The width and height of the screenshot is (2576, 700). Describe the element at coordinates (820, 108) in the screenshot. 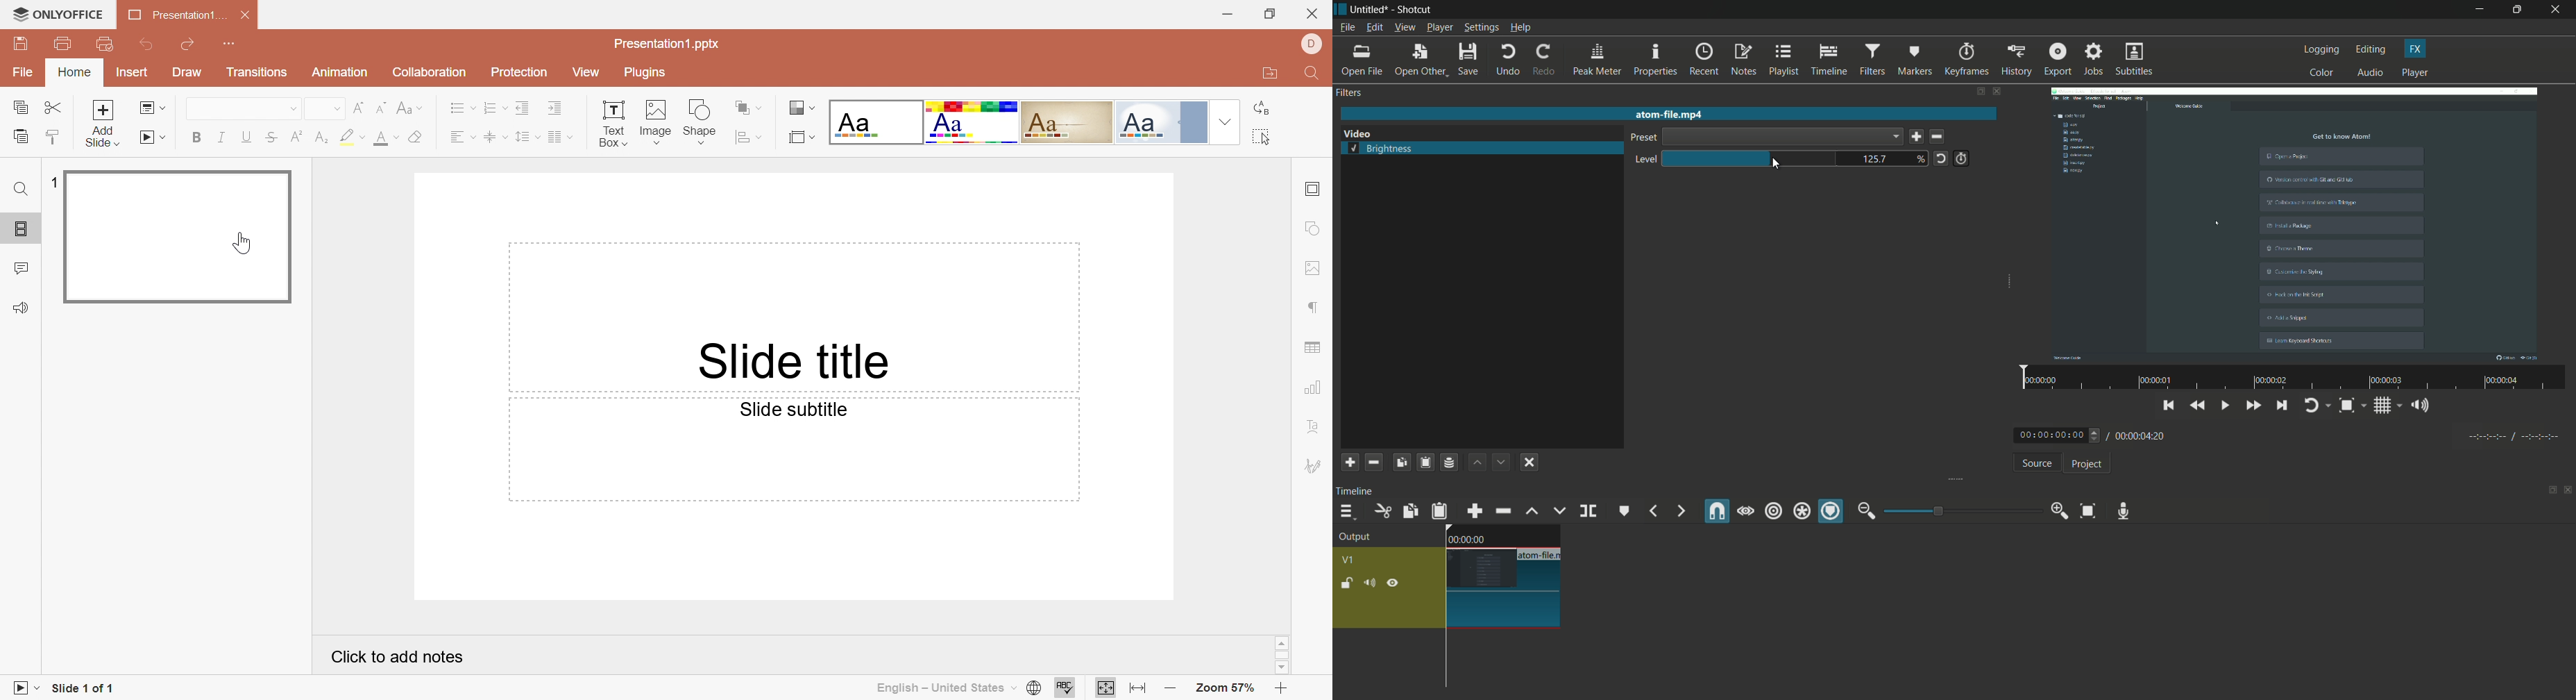

I see `Drop Down` at that location.